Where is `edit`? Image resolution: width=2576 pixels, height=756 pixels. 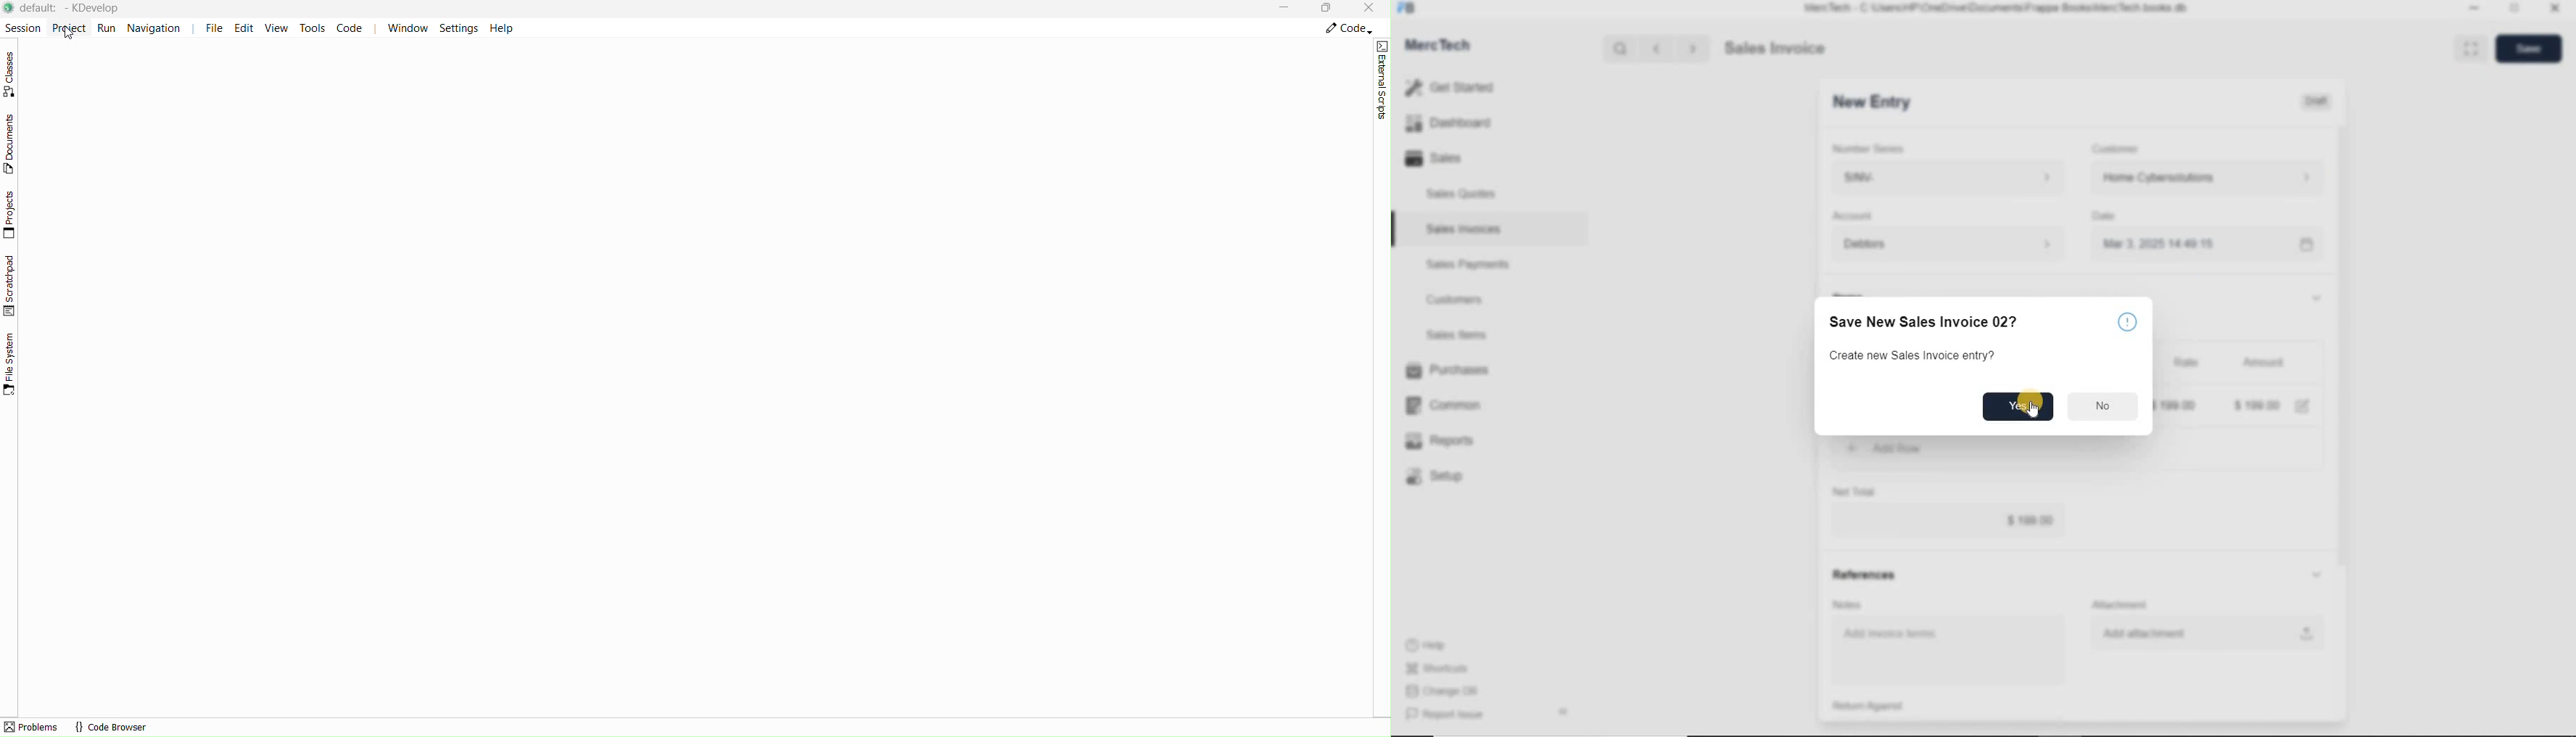
edit is located at coordinates (2303, 406).